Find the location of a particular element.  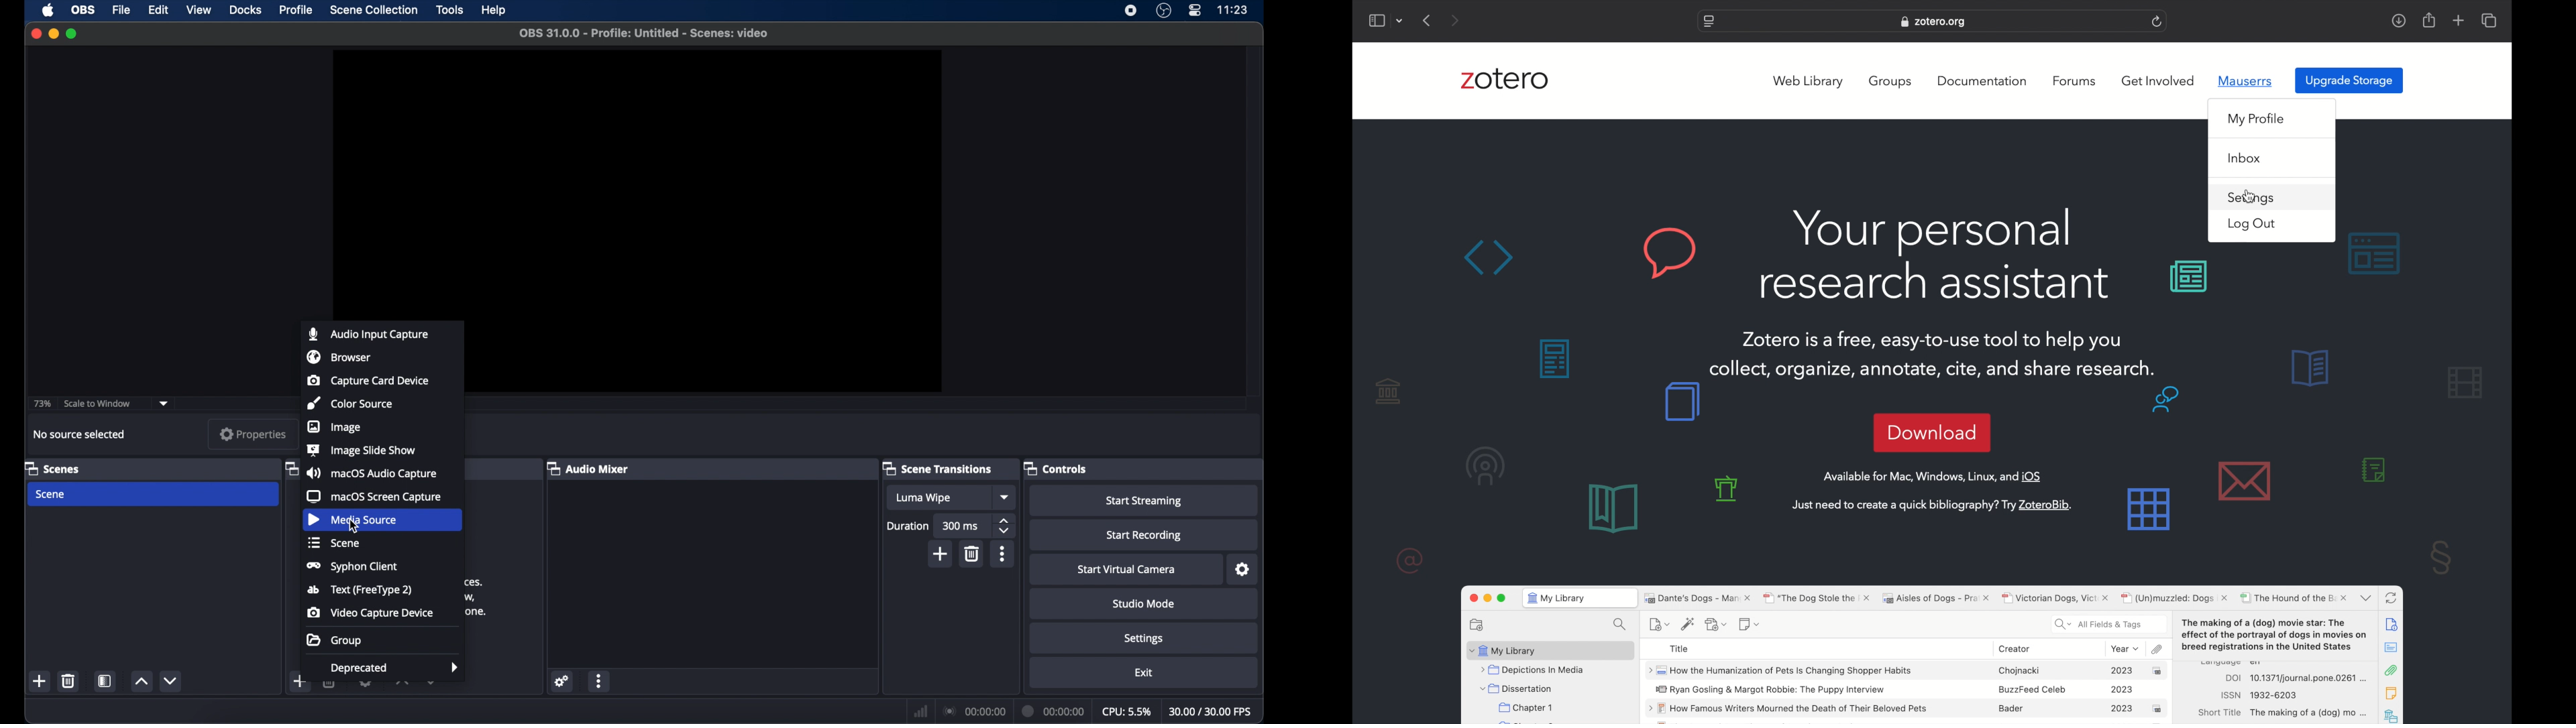

no source selected is located at coordinates (80, 434).